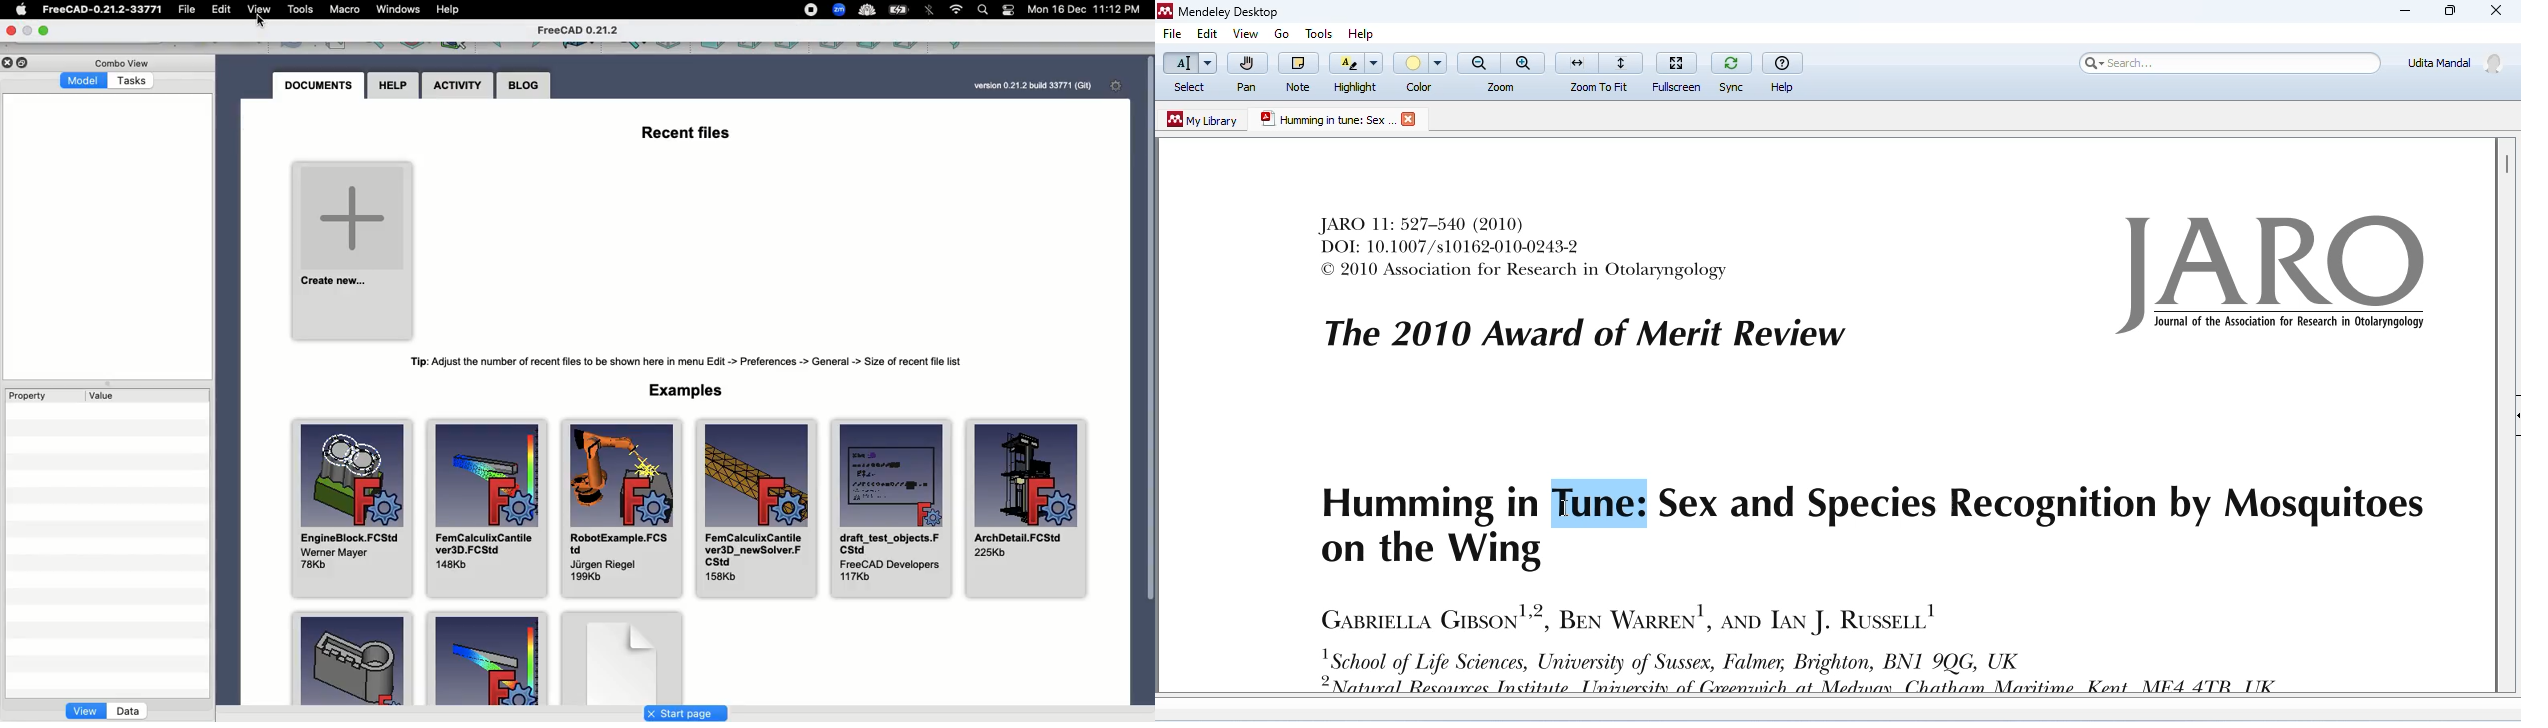  What do you see at coordinates (2405, 11) in the screenshot?
I see `minimize` at bounding box center [2405, 11].